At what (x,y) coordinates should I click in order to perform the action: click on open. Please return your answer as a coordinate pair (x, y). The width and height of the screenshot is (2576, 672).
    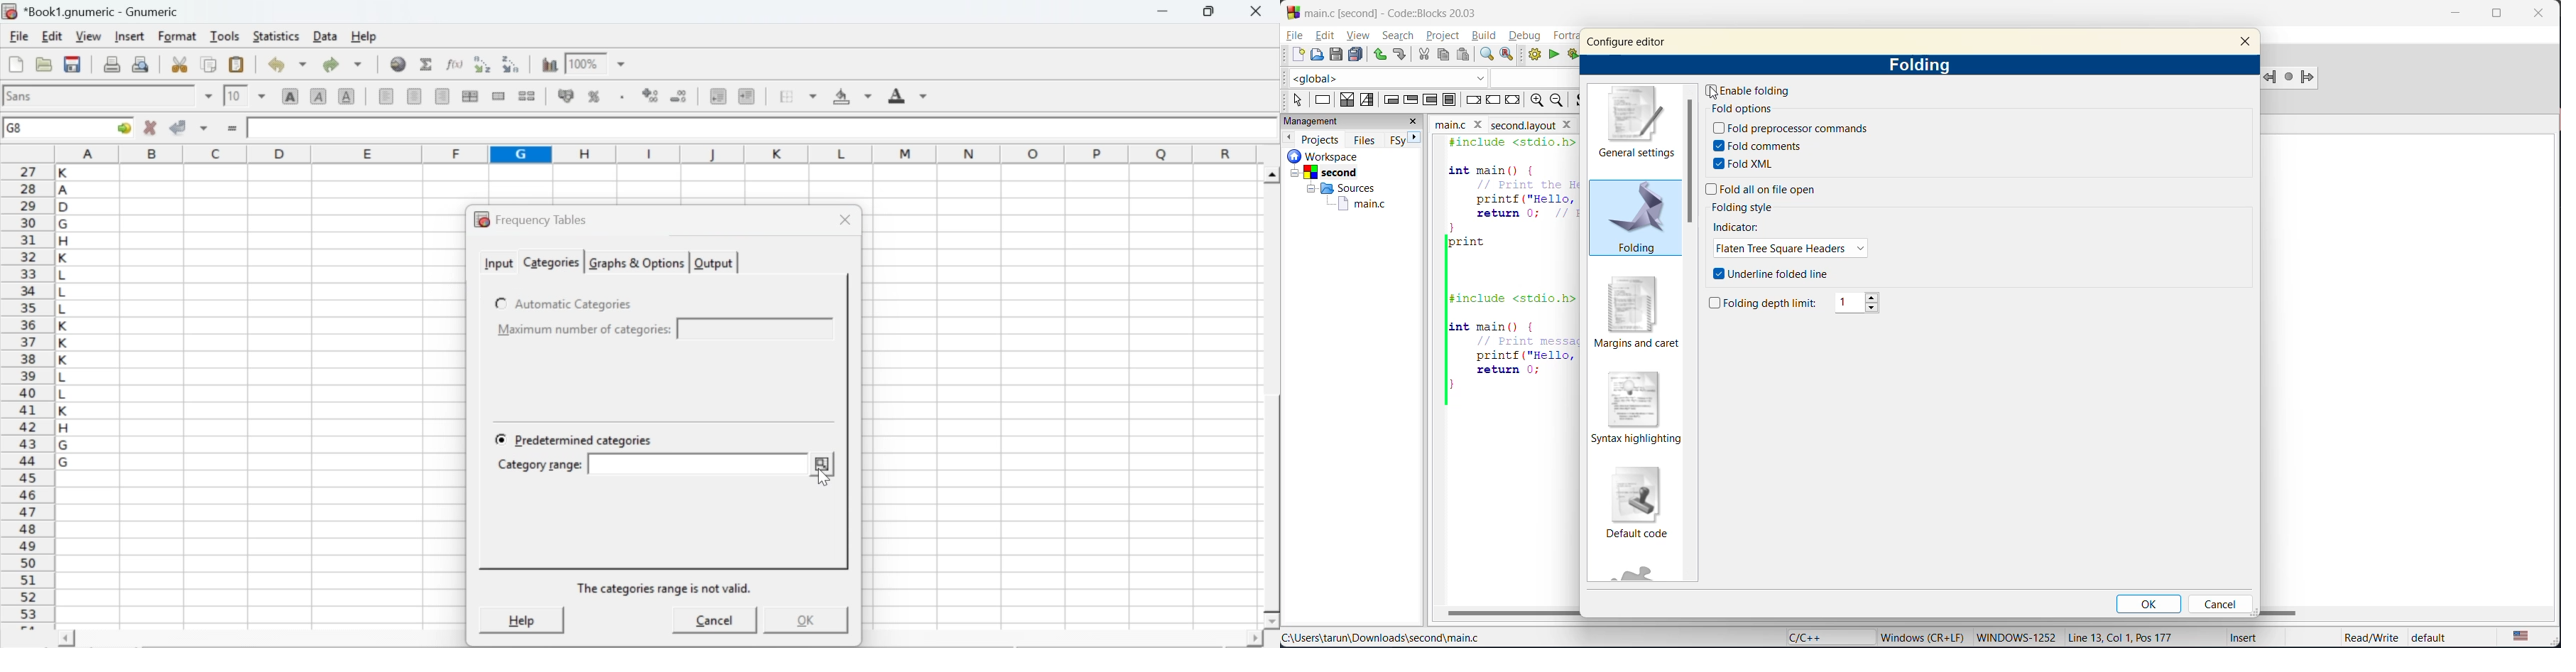
    Looking at the image, I should click on (42, 64).